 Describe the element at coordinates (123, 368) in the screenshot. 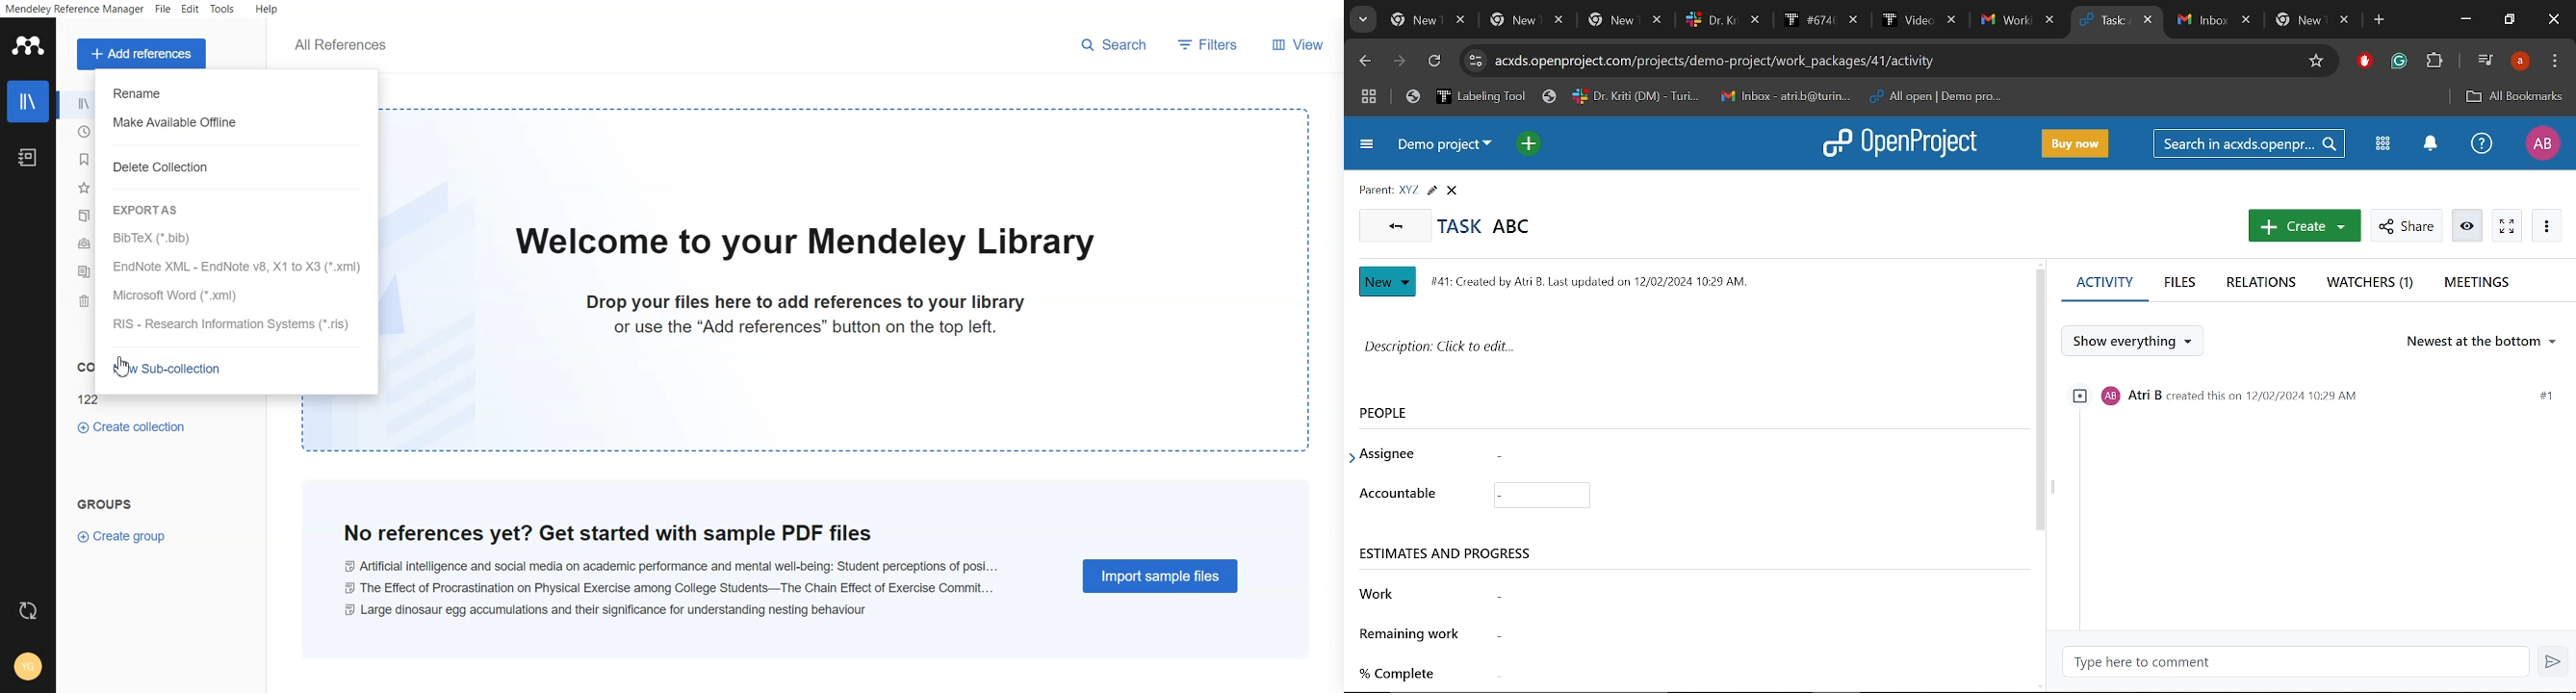

I see `Cursor` at that location.